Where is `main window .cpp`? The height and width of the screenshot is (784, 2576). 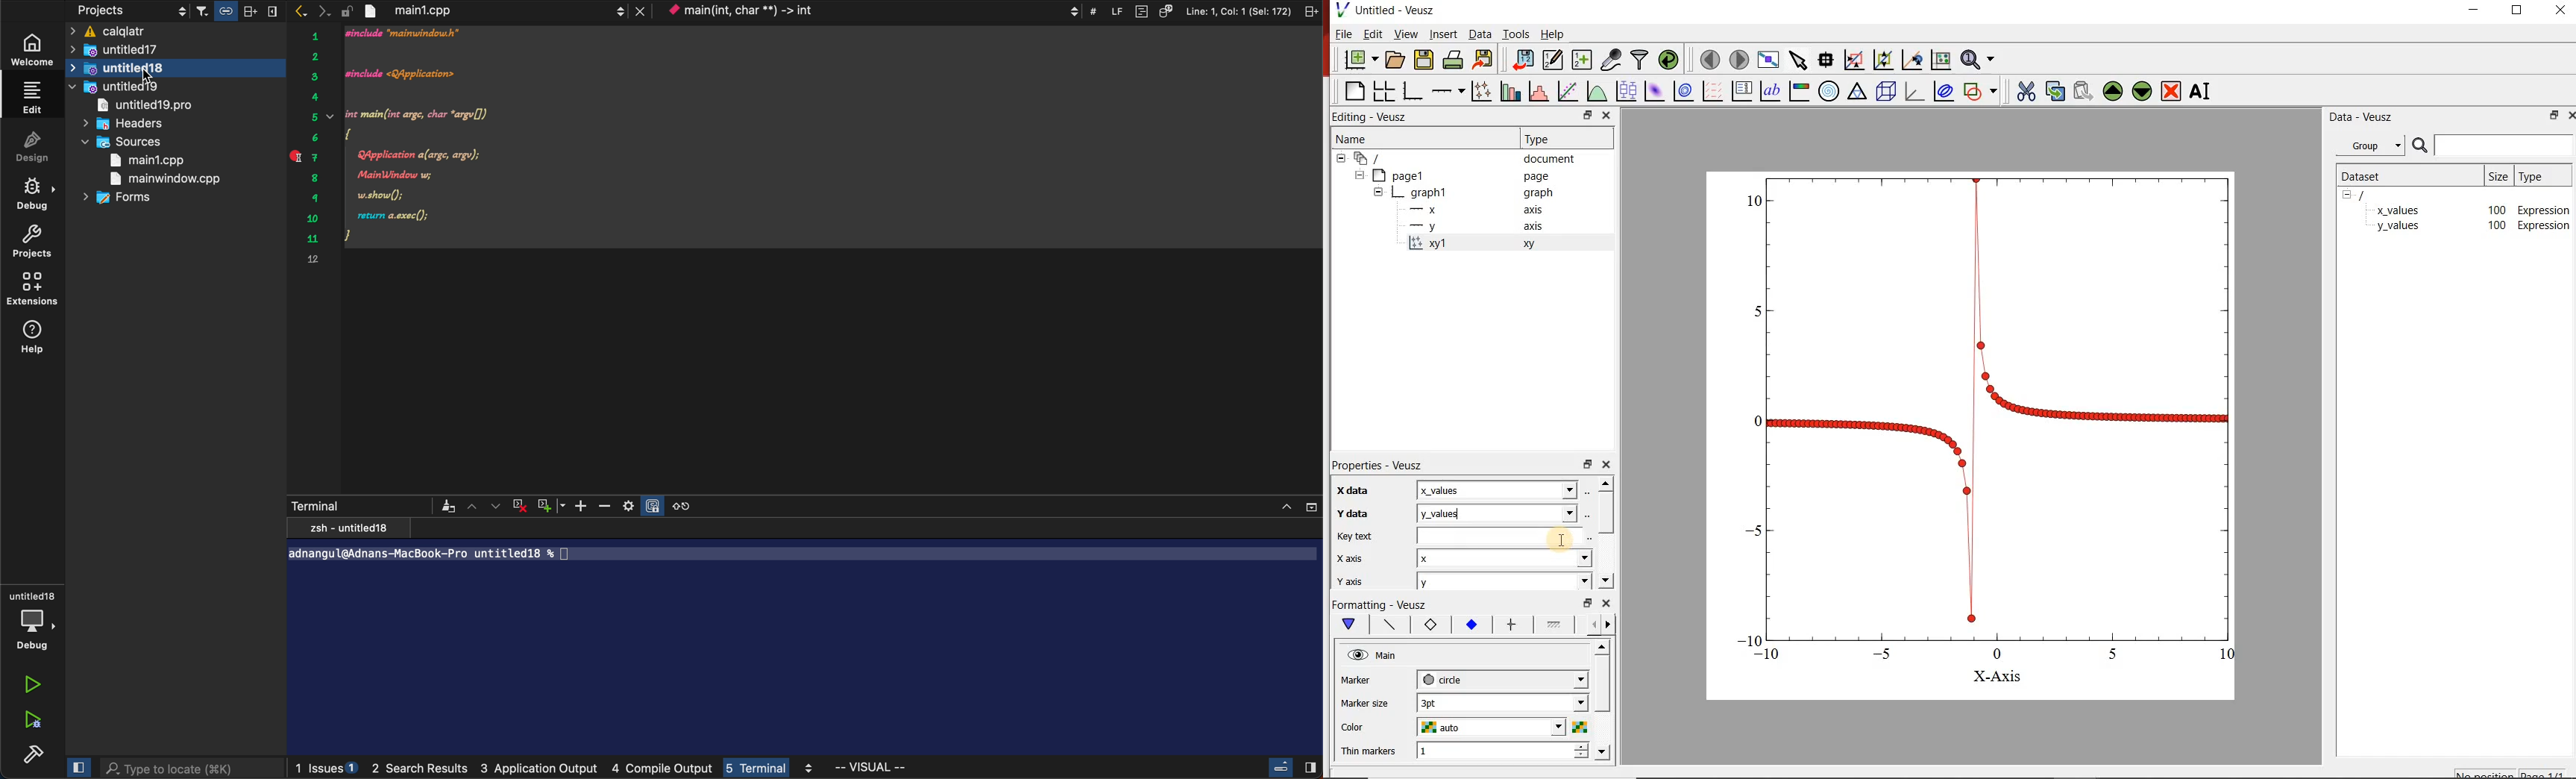
main window .cpp is located at coordinates (168, 177).